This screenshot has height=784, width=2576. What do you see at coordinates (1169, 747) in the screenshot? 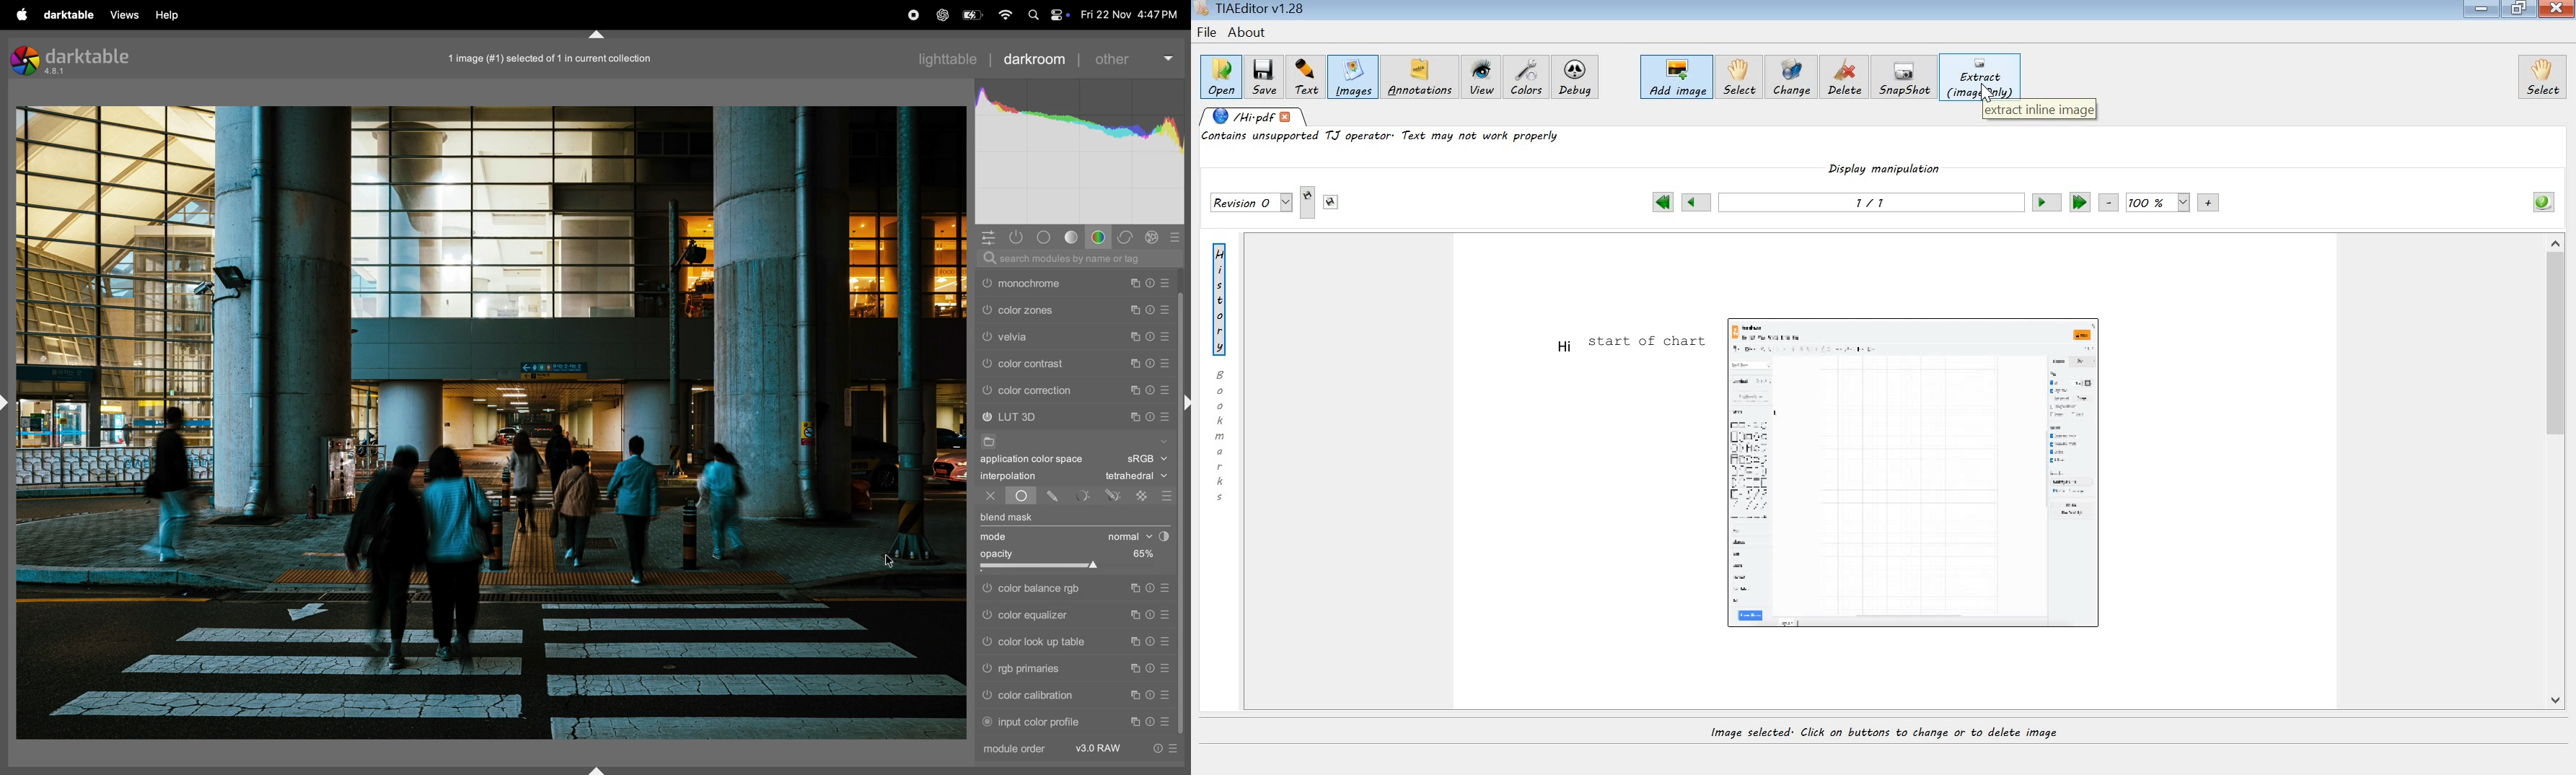
I see `info` at bounding box center [1169, 747].